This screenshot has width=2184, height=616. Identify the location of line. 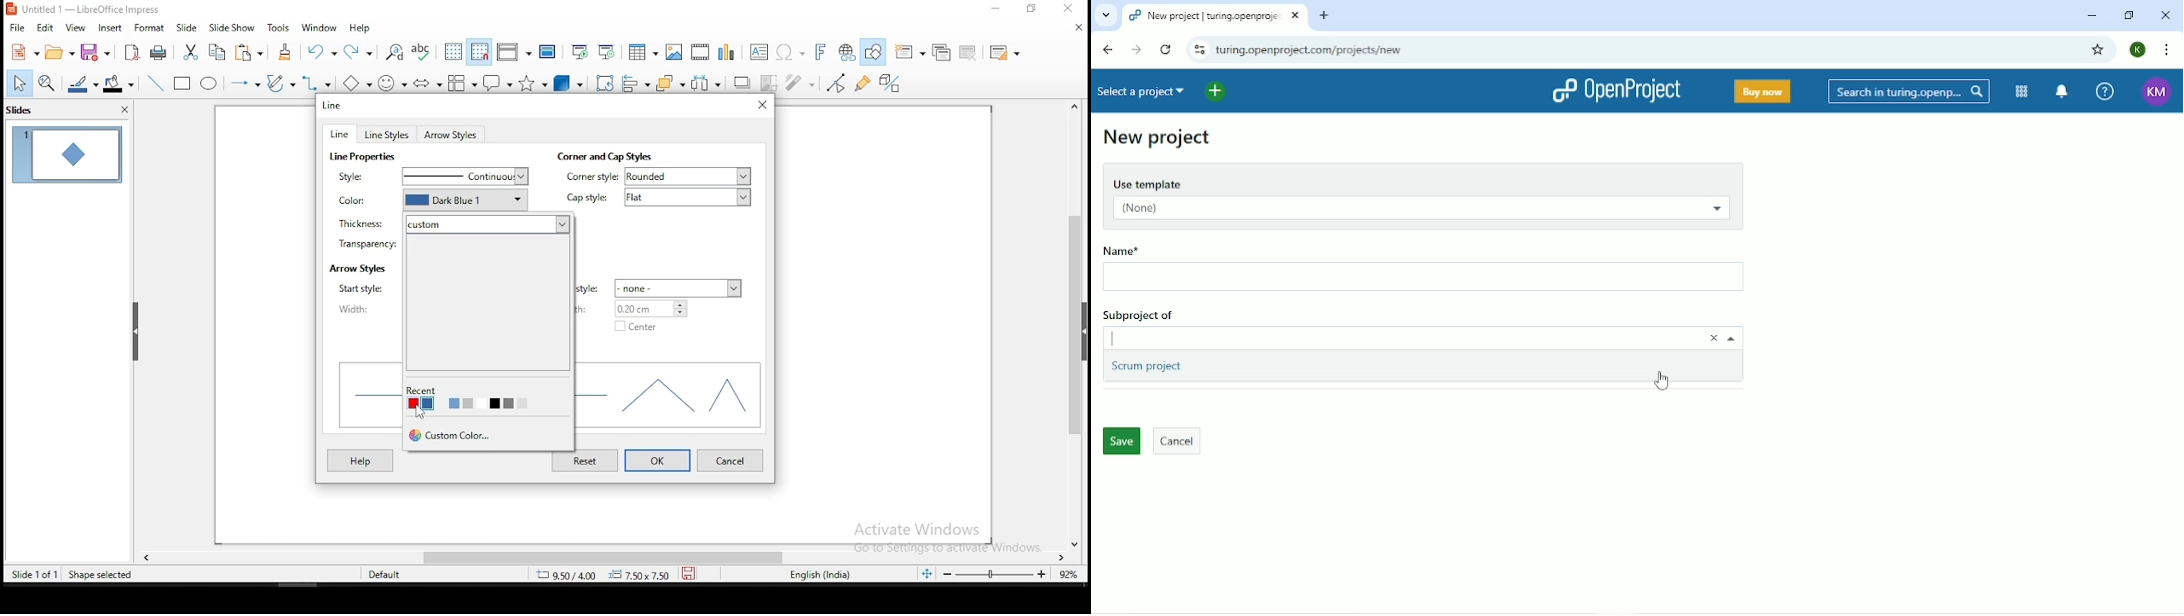
(333, 106).